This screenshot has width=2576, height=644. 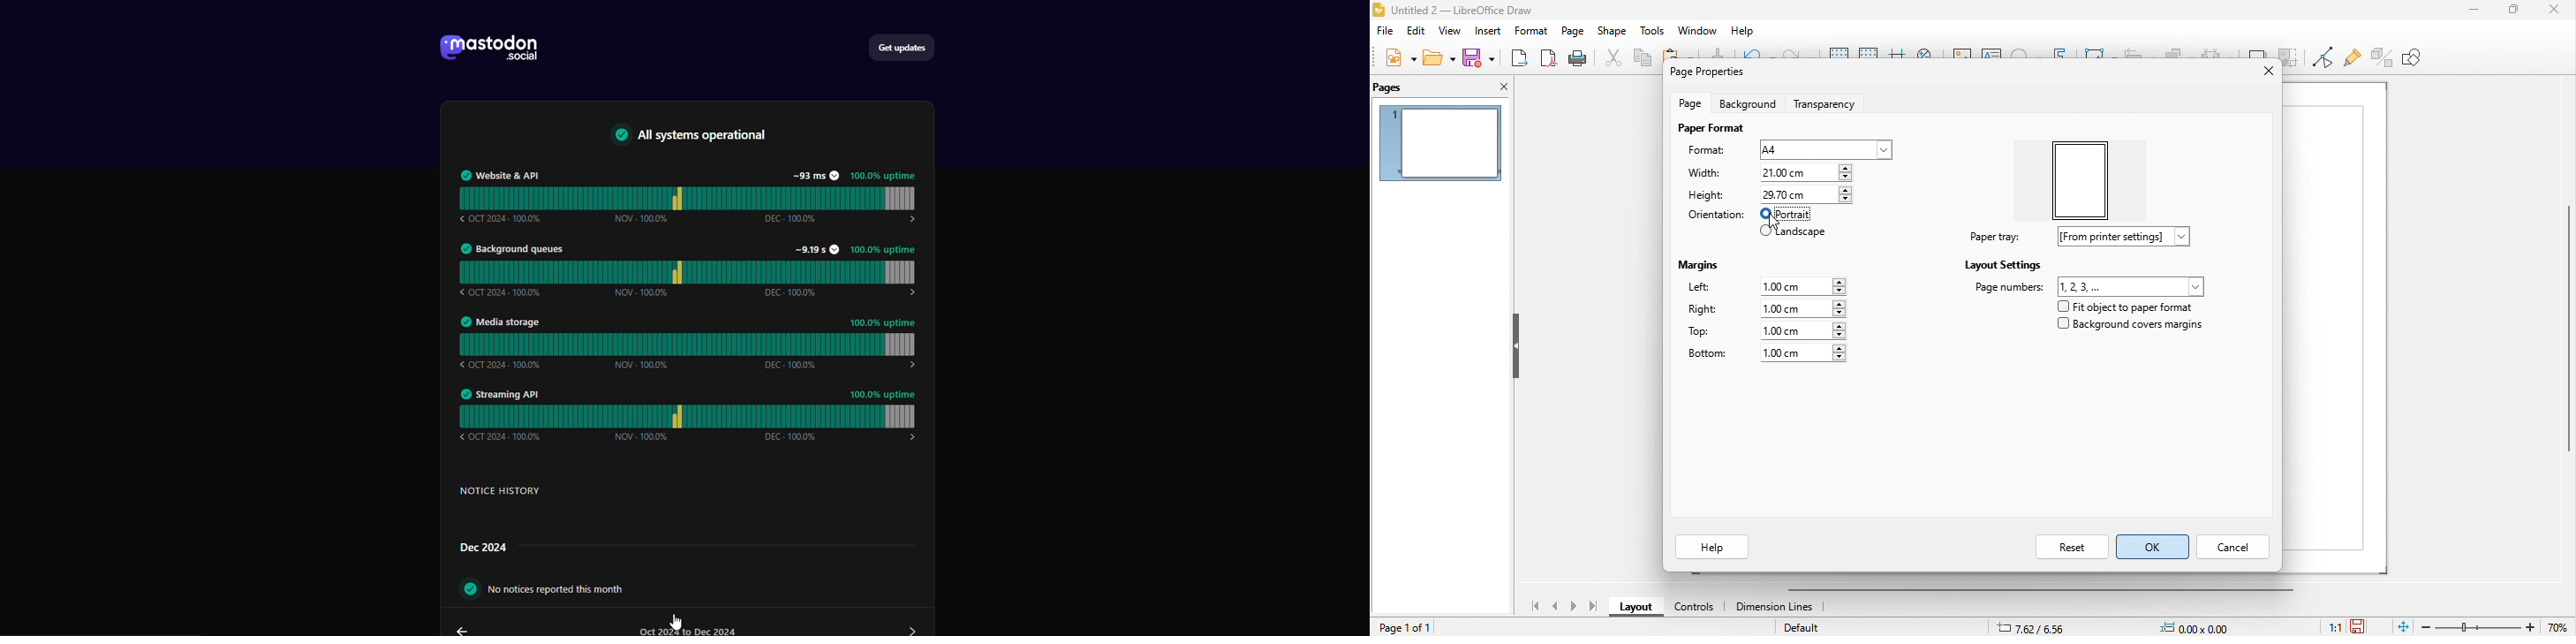 What do you see at coordinates (1765, 309) in the screenshot?
I see `right` at bounding box center [1765, 309].